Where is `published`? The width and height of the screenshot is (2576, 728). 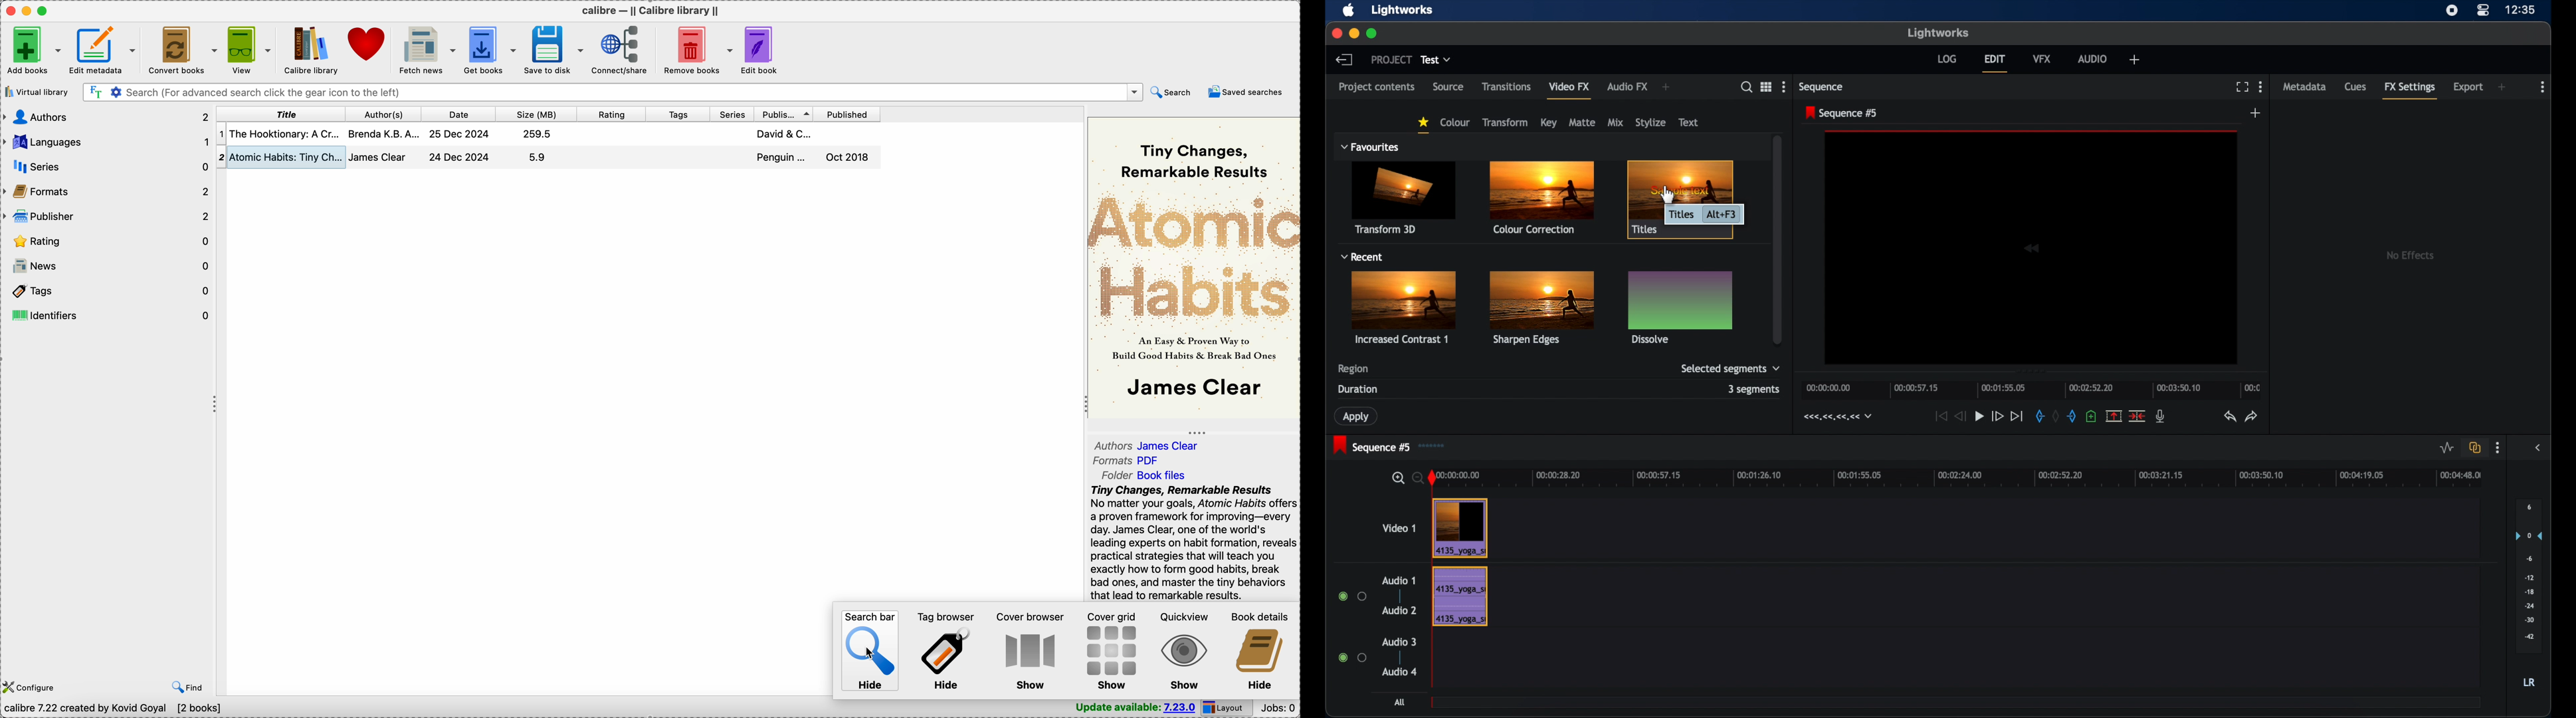
published is located at coordinates (849, 114).